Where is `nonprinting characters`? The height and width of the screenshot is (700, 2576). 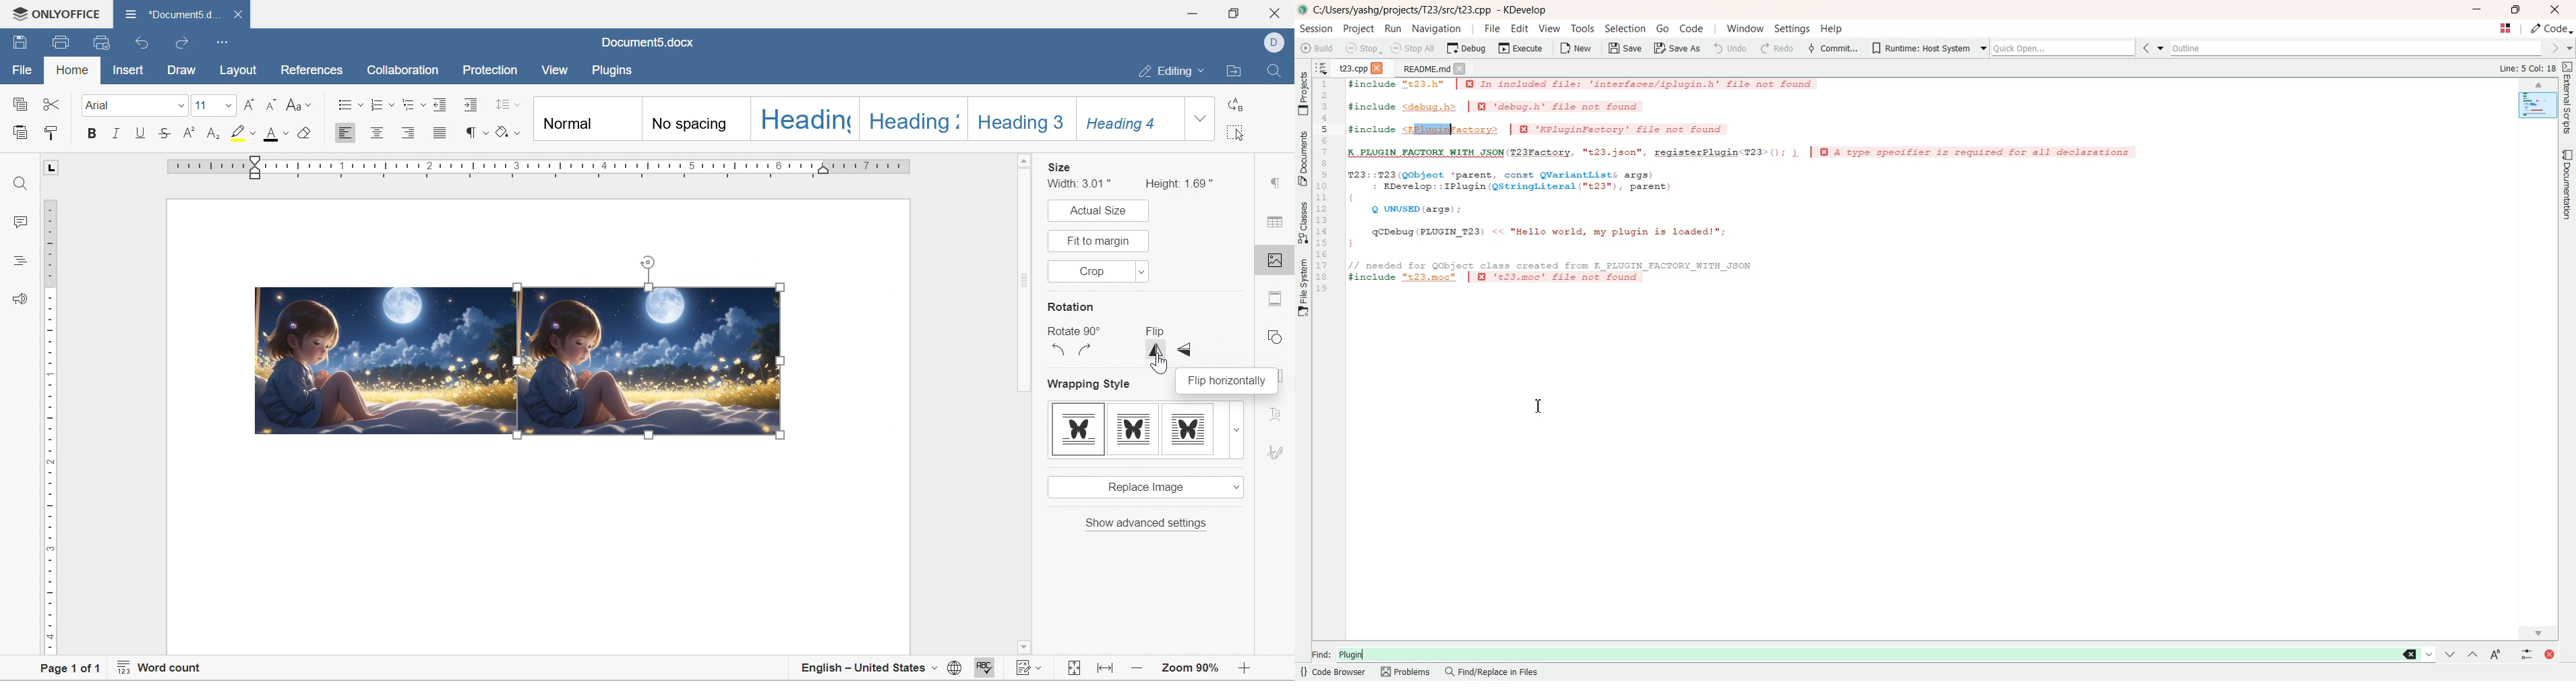 nonprinting characters is located at coordinates (476, 132).